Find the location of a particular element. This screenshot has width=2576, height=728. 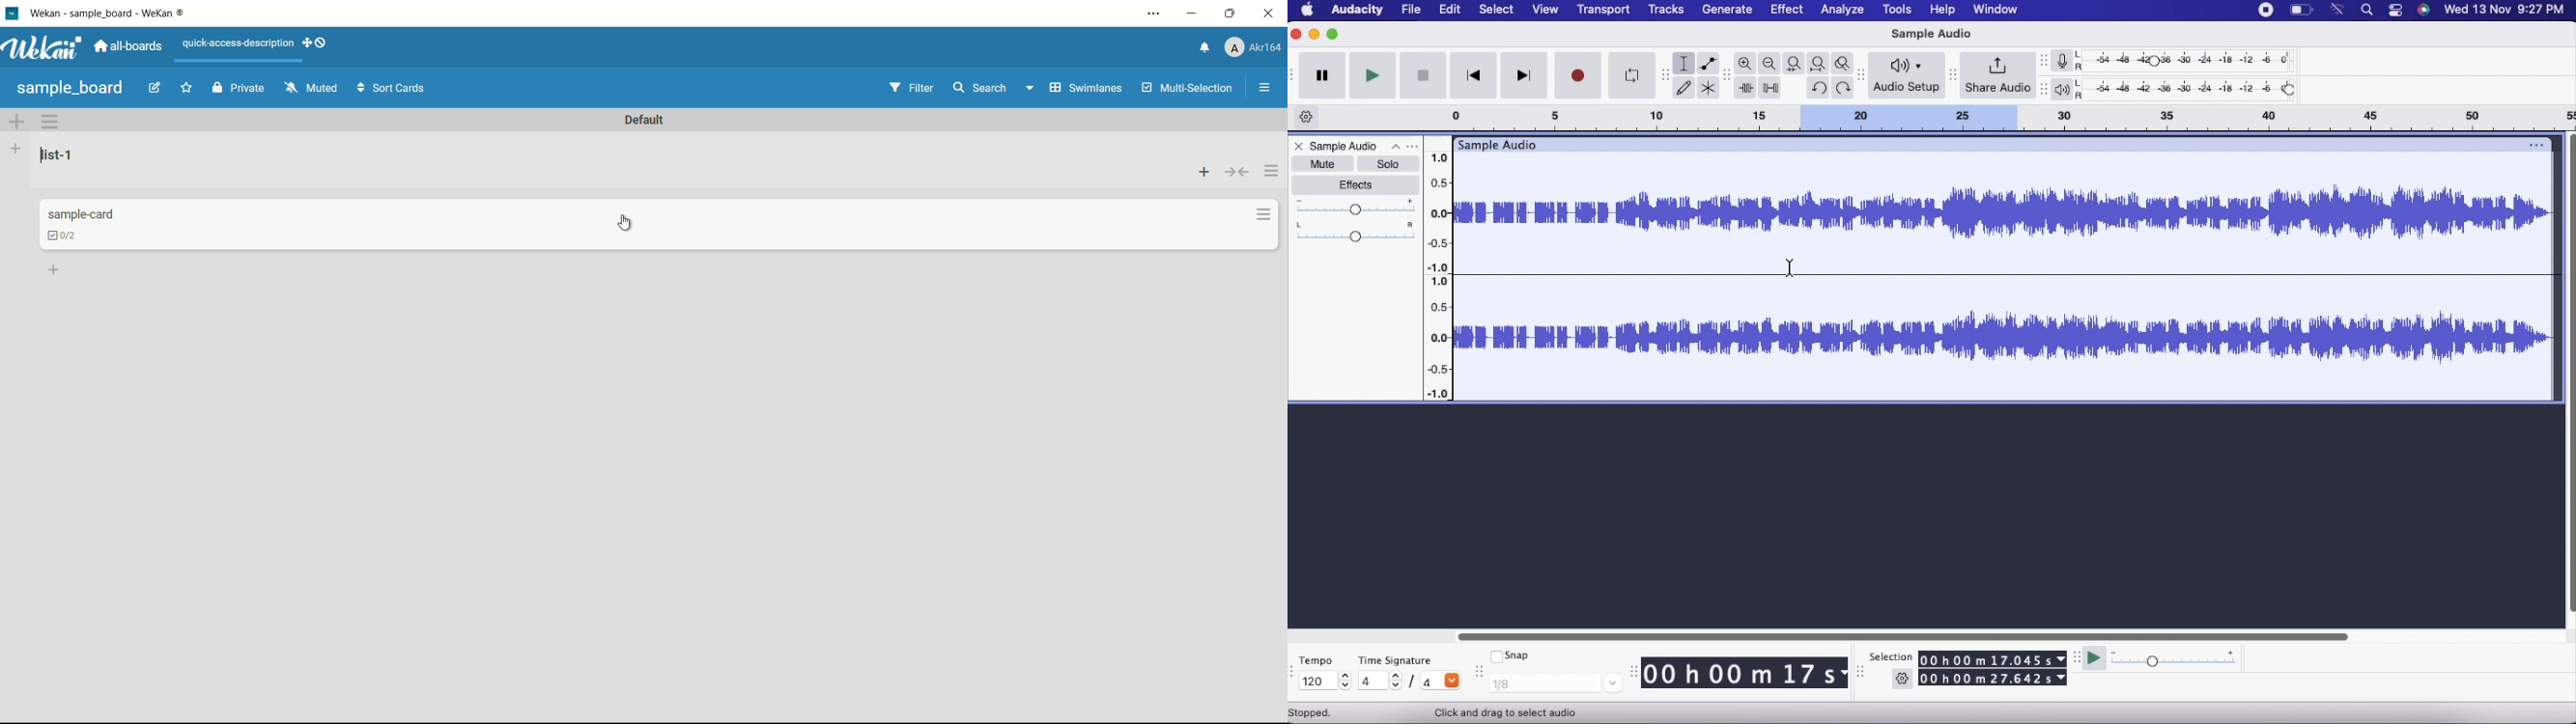

list actions is located at coordinates (1273, 170).